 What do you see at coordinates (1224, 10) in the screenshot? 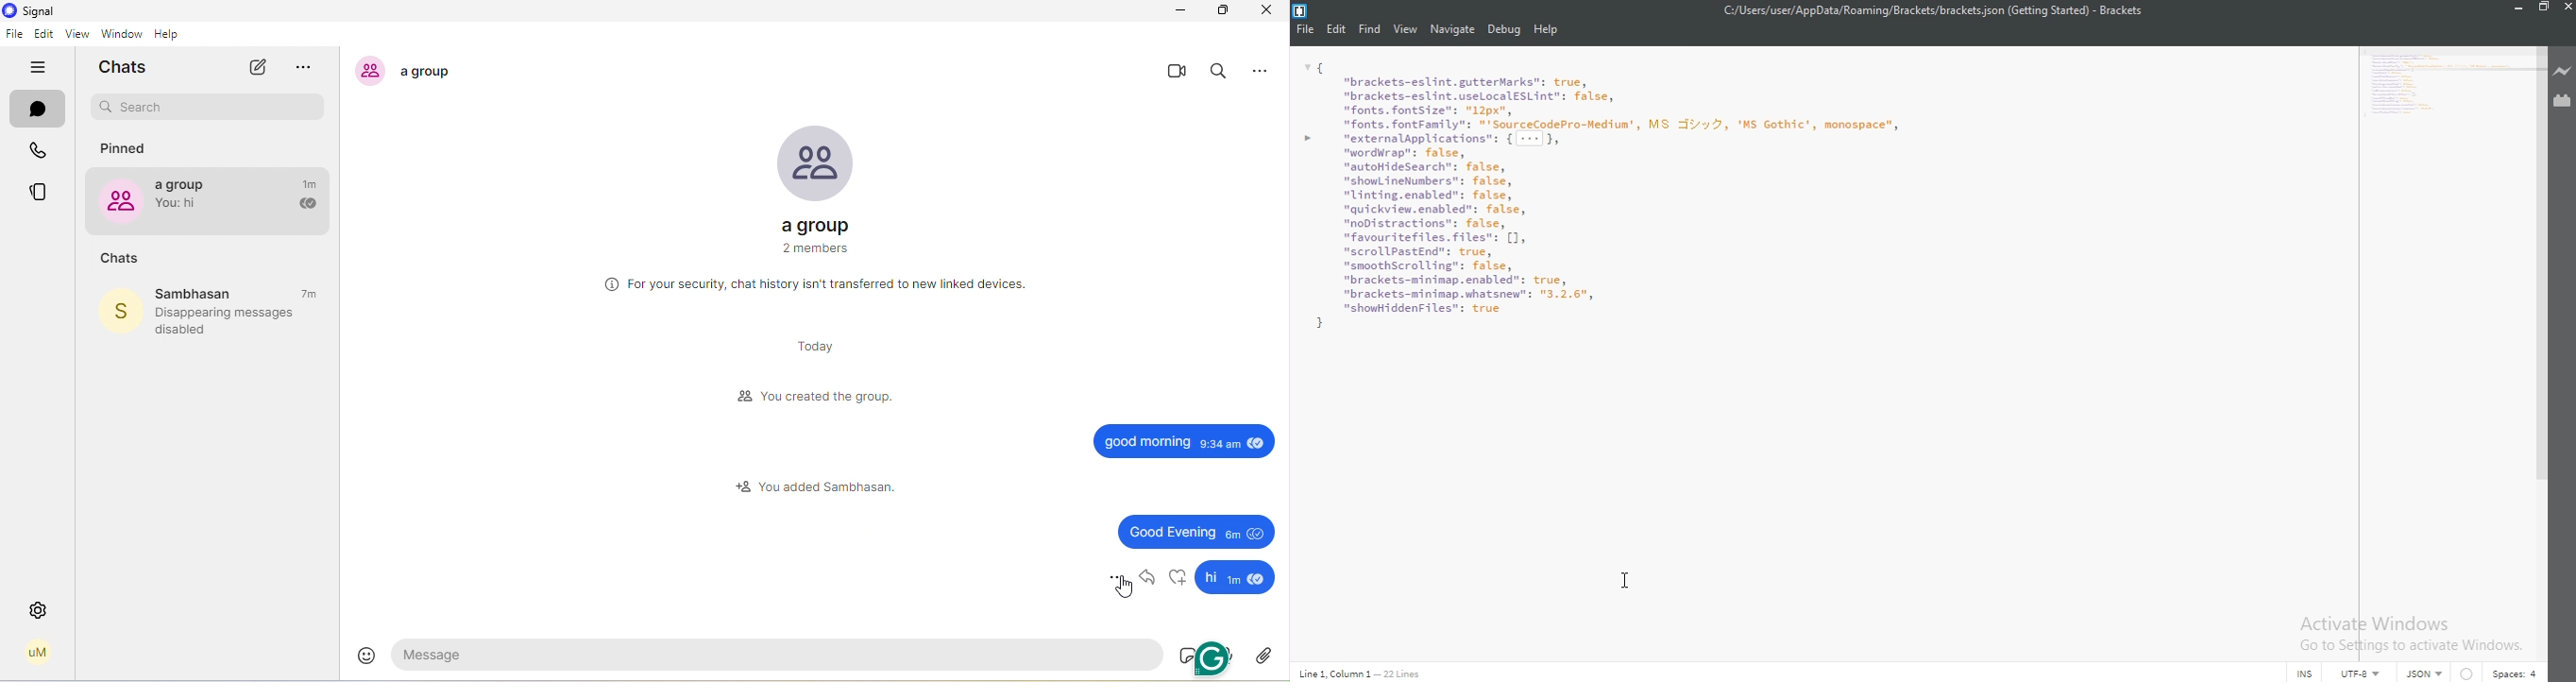
I see `maximize` at bounding box center [1224, 10].